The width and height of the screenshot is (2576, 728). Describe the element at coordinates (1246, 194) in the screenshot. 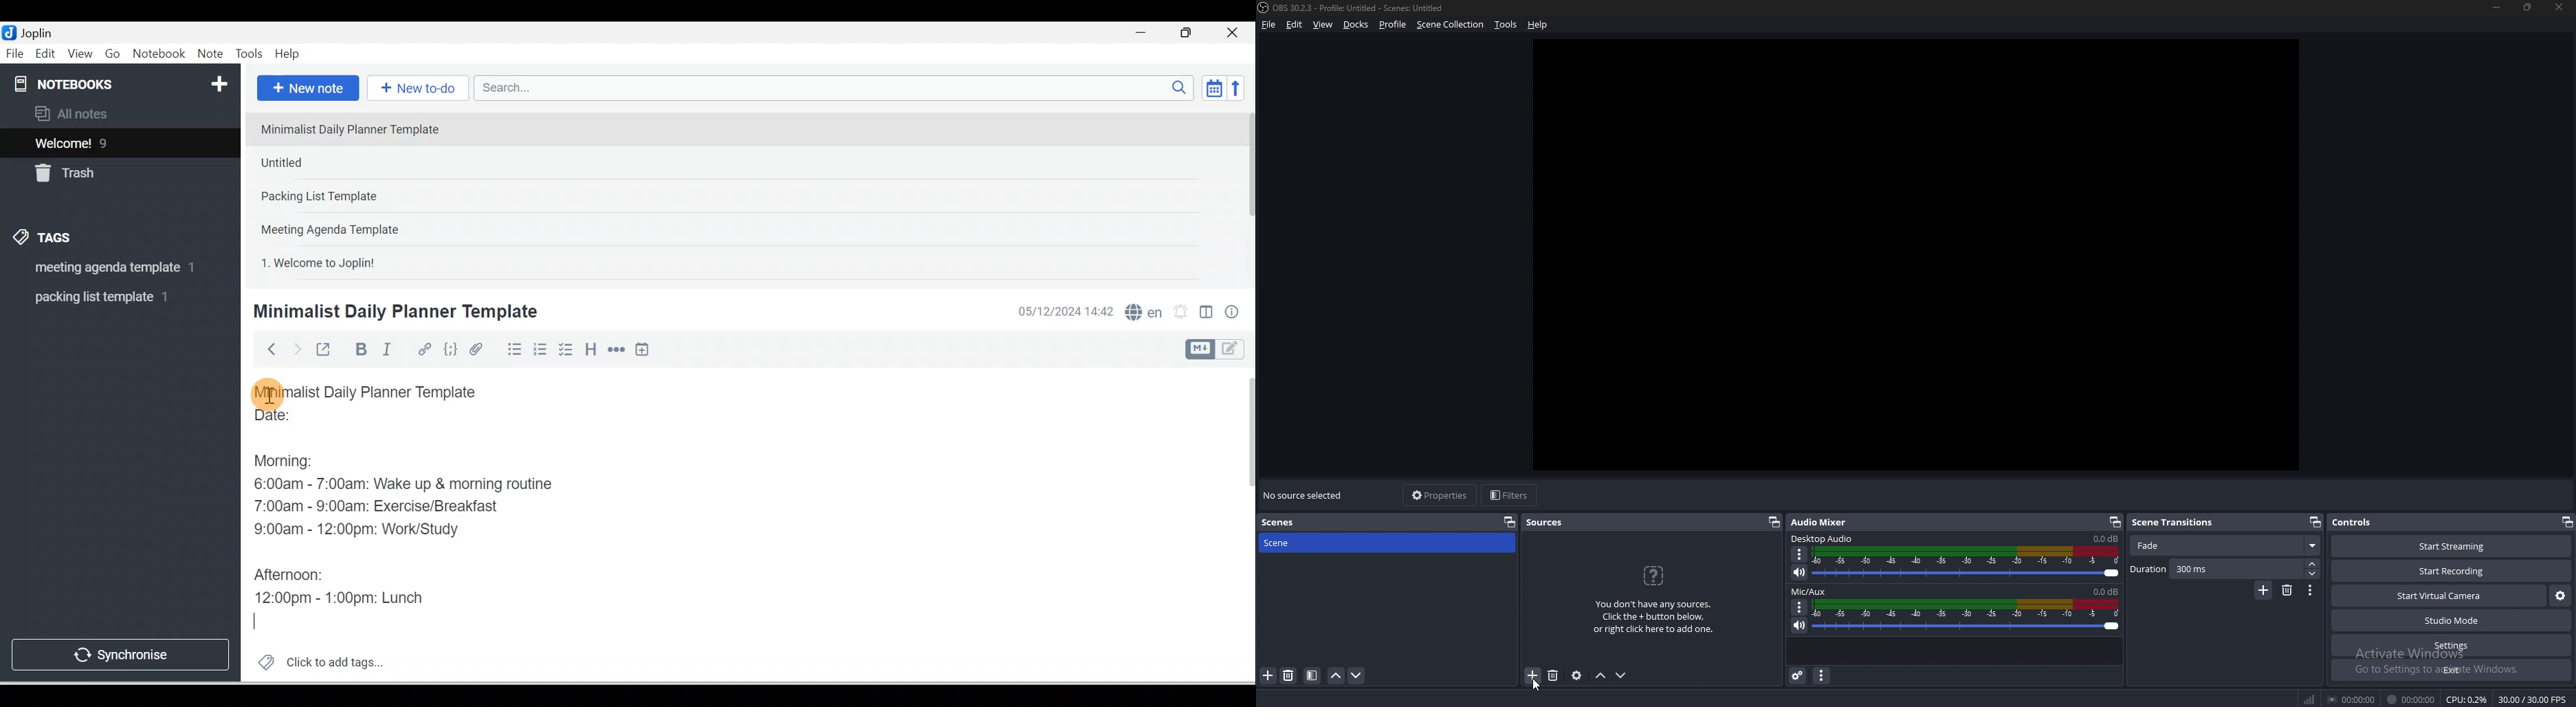

I see `Scroll bar` at that location.